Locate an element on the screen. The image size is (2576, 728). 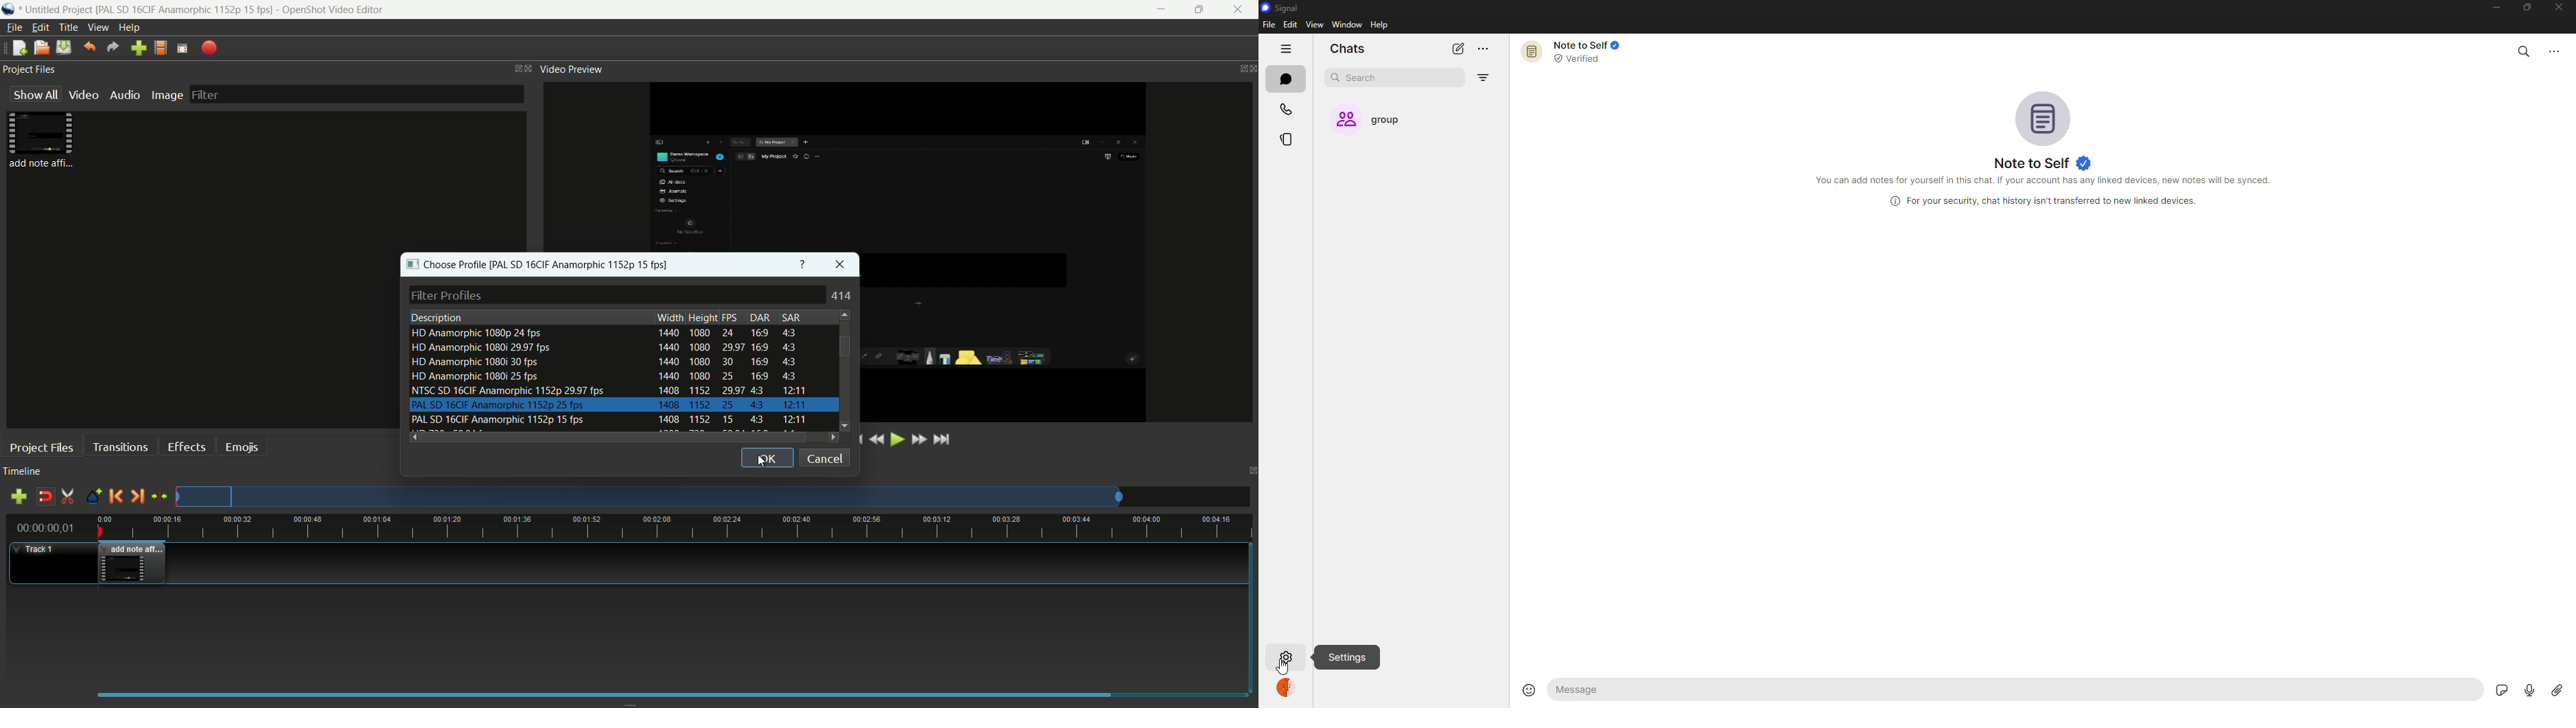
emoji is located at coordinates (1525, 688).